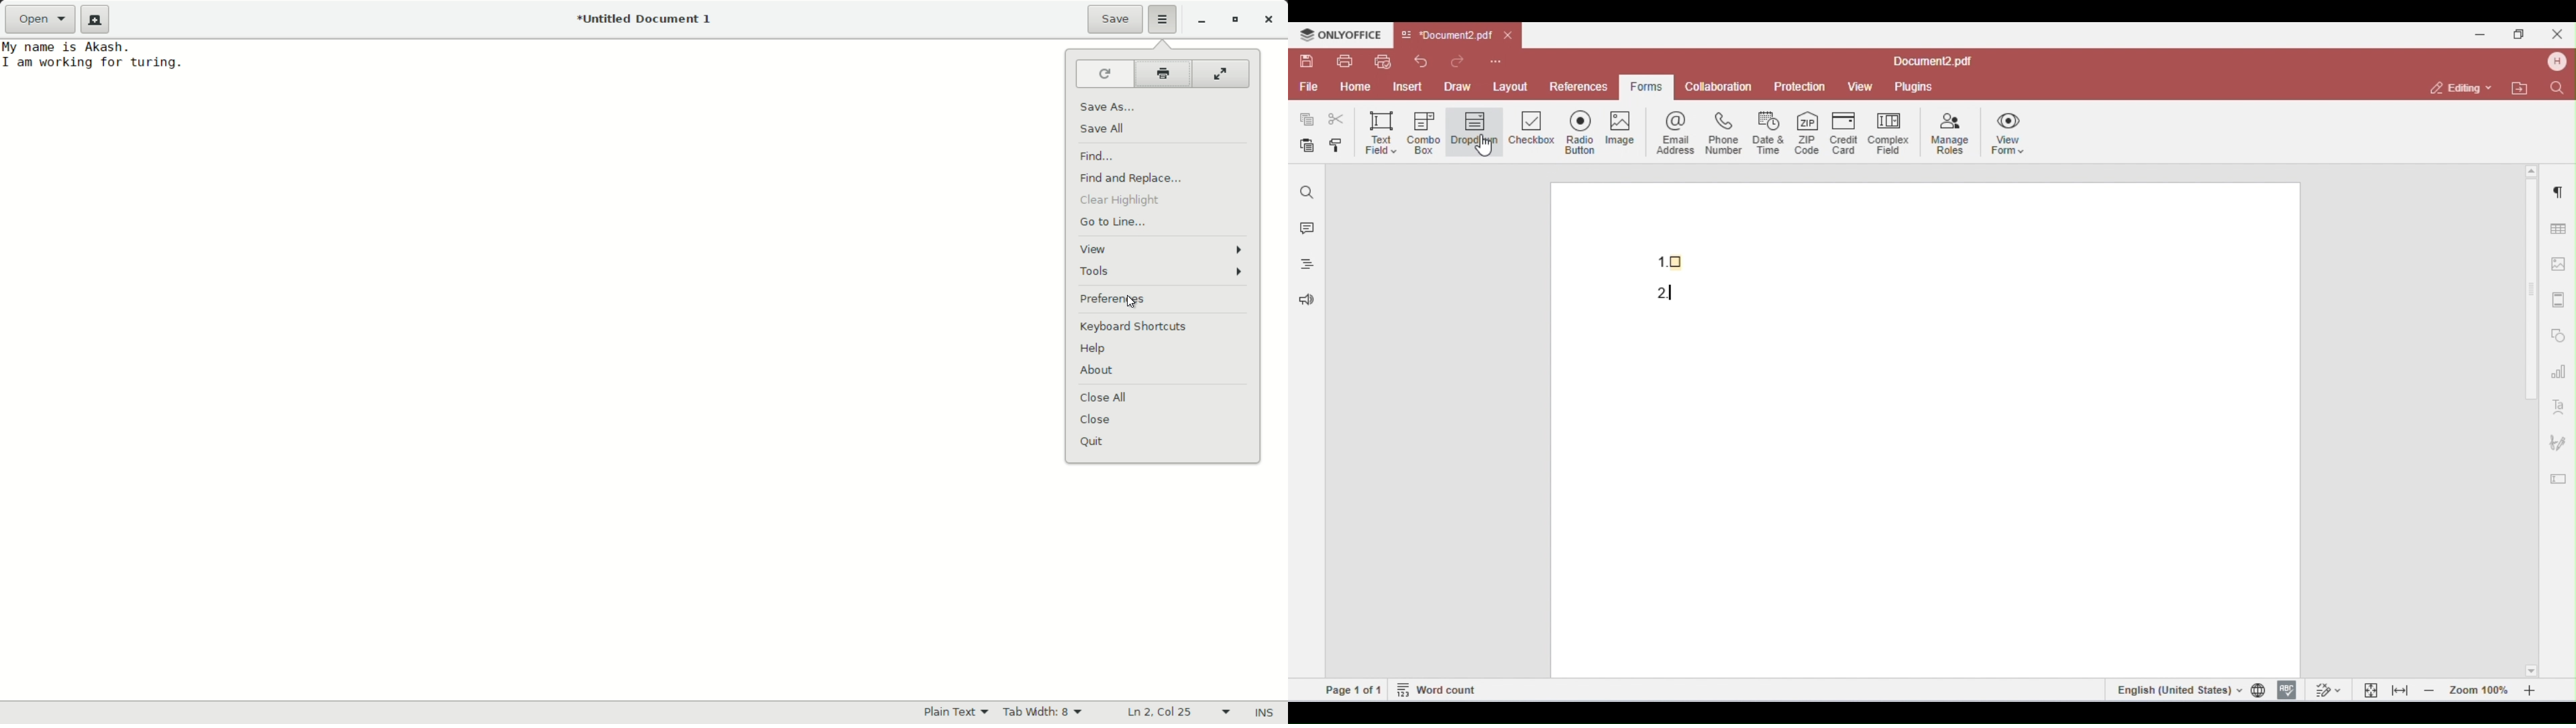 The image size is (2576, 728). Describe the element at coordinates (95, 63) in the screenshot. I see `I am working for turing.` at that location.